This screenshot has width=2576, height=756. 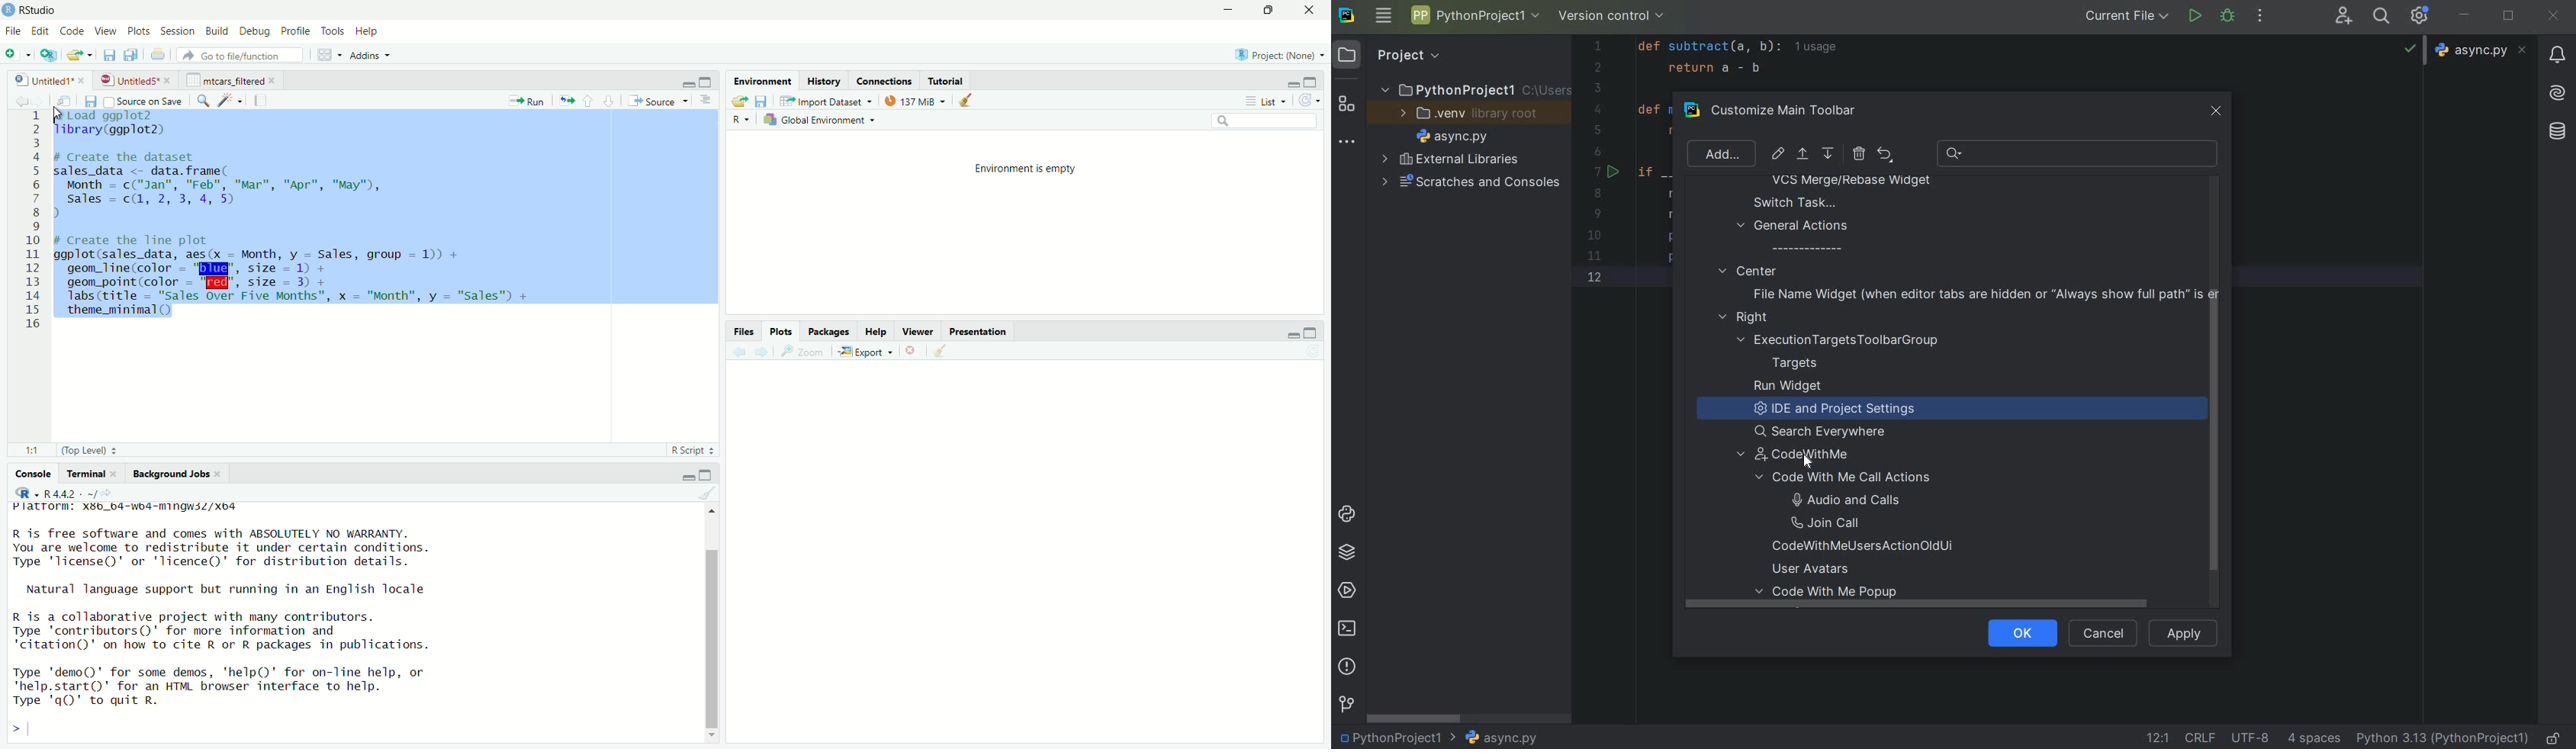 I want to click on global environment, so click(x=817, y=121).